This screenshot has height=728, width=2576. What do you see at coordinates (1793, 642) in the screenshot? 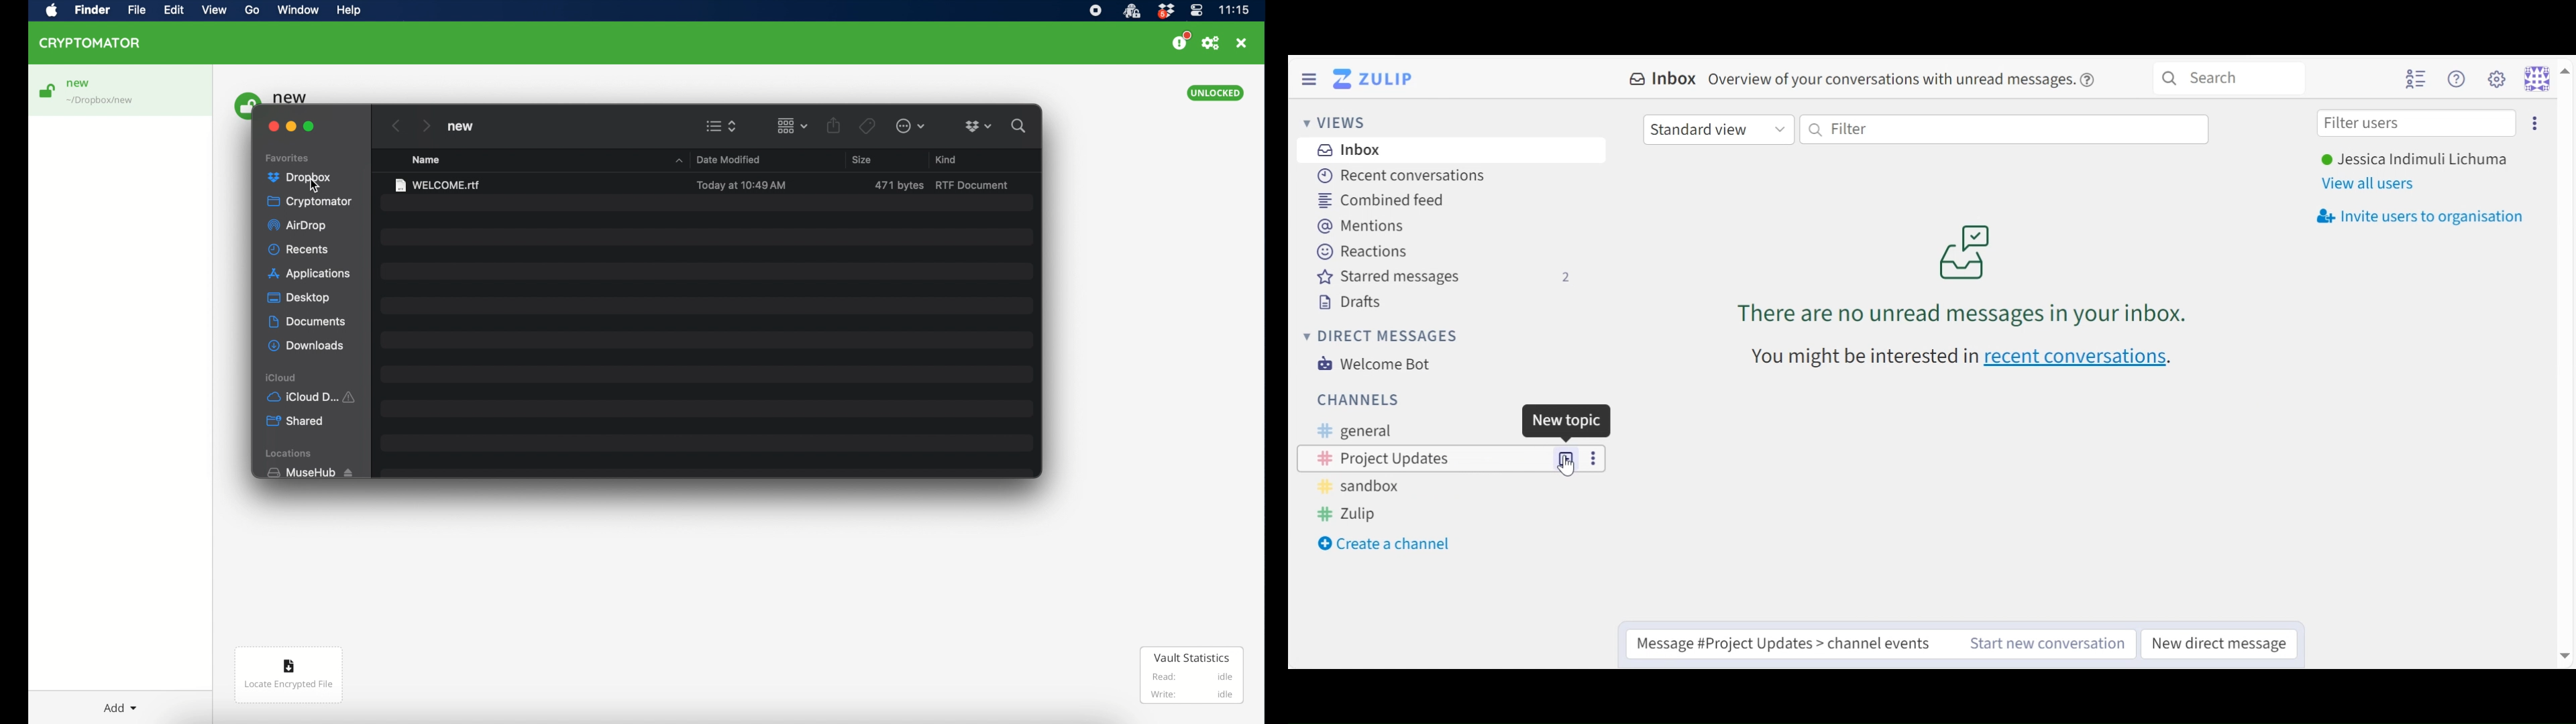
I see `Reply to message` at bounding box center [1793, 642].